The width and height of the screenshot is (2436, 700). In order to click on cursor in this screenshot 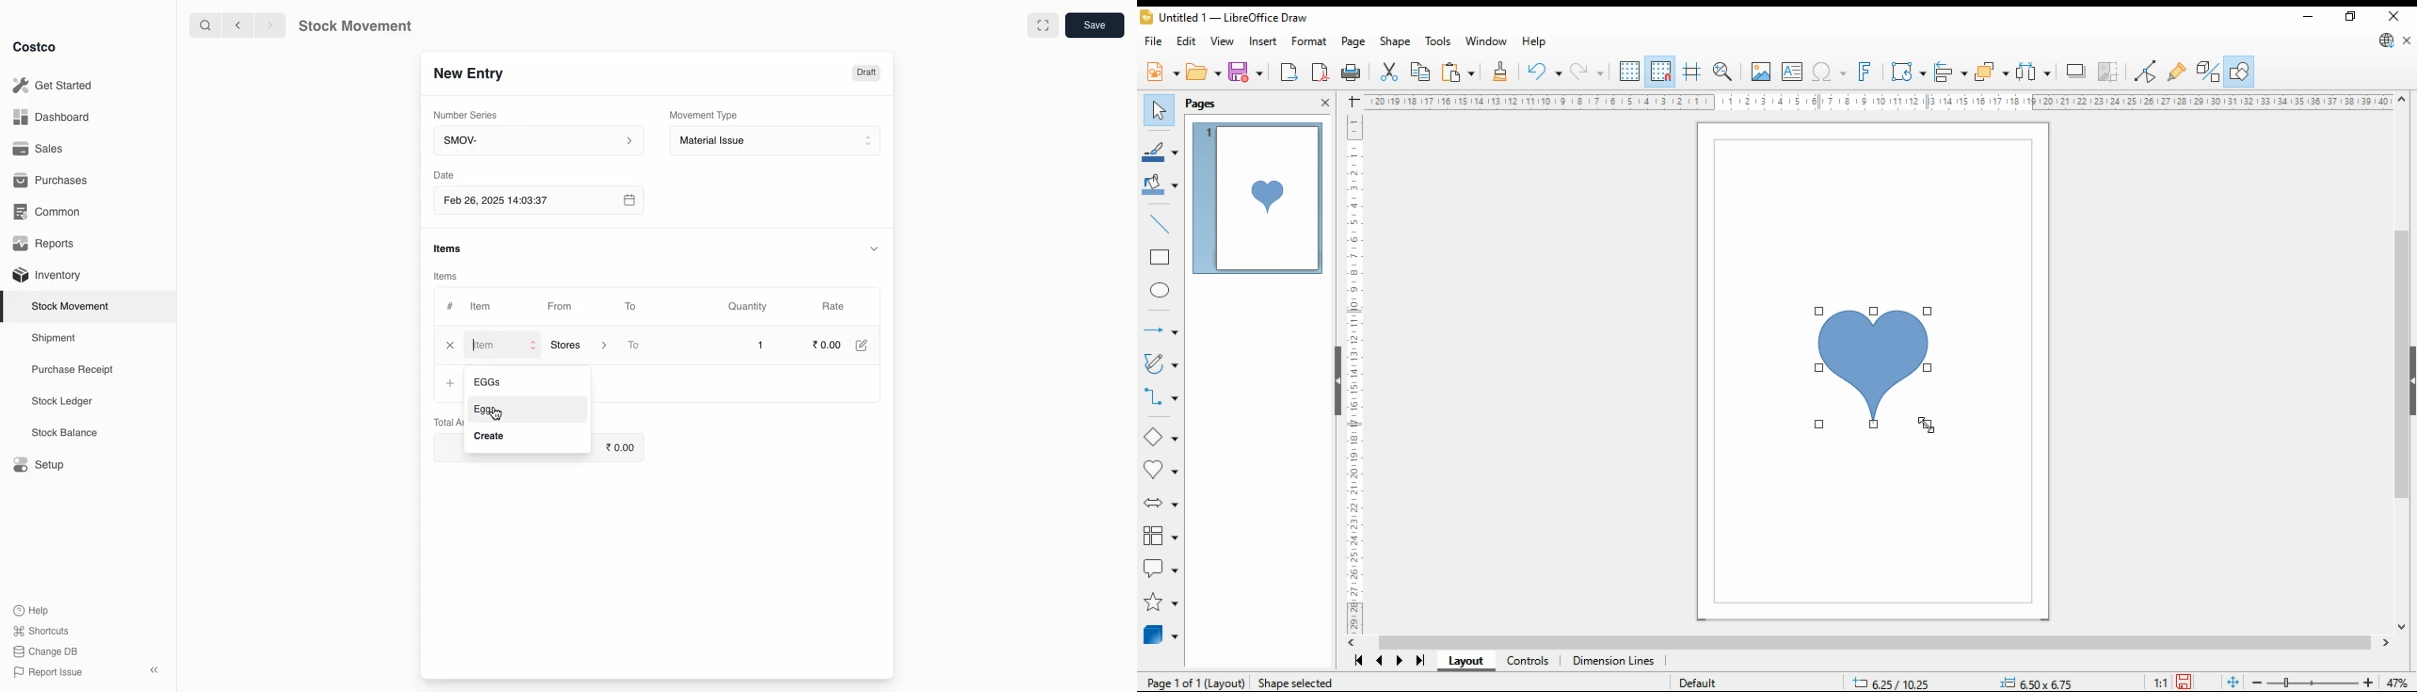, I will do `click(498, 416)`.